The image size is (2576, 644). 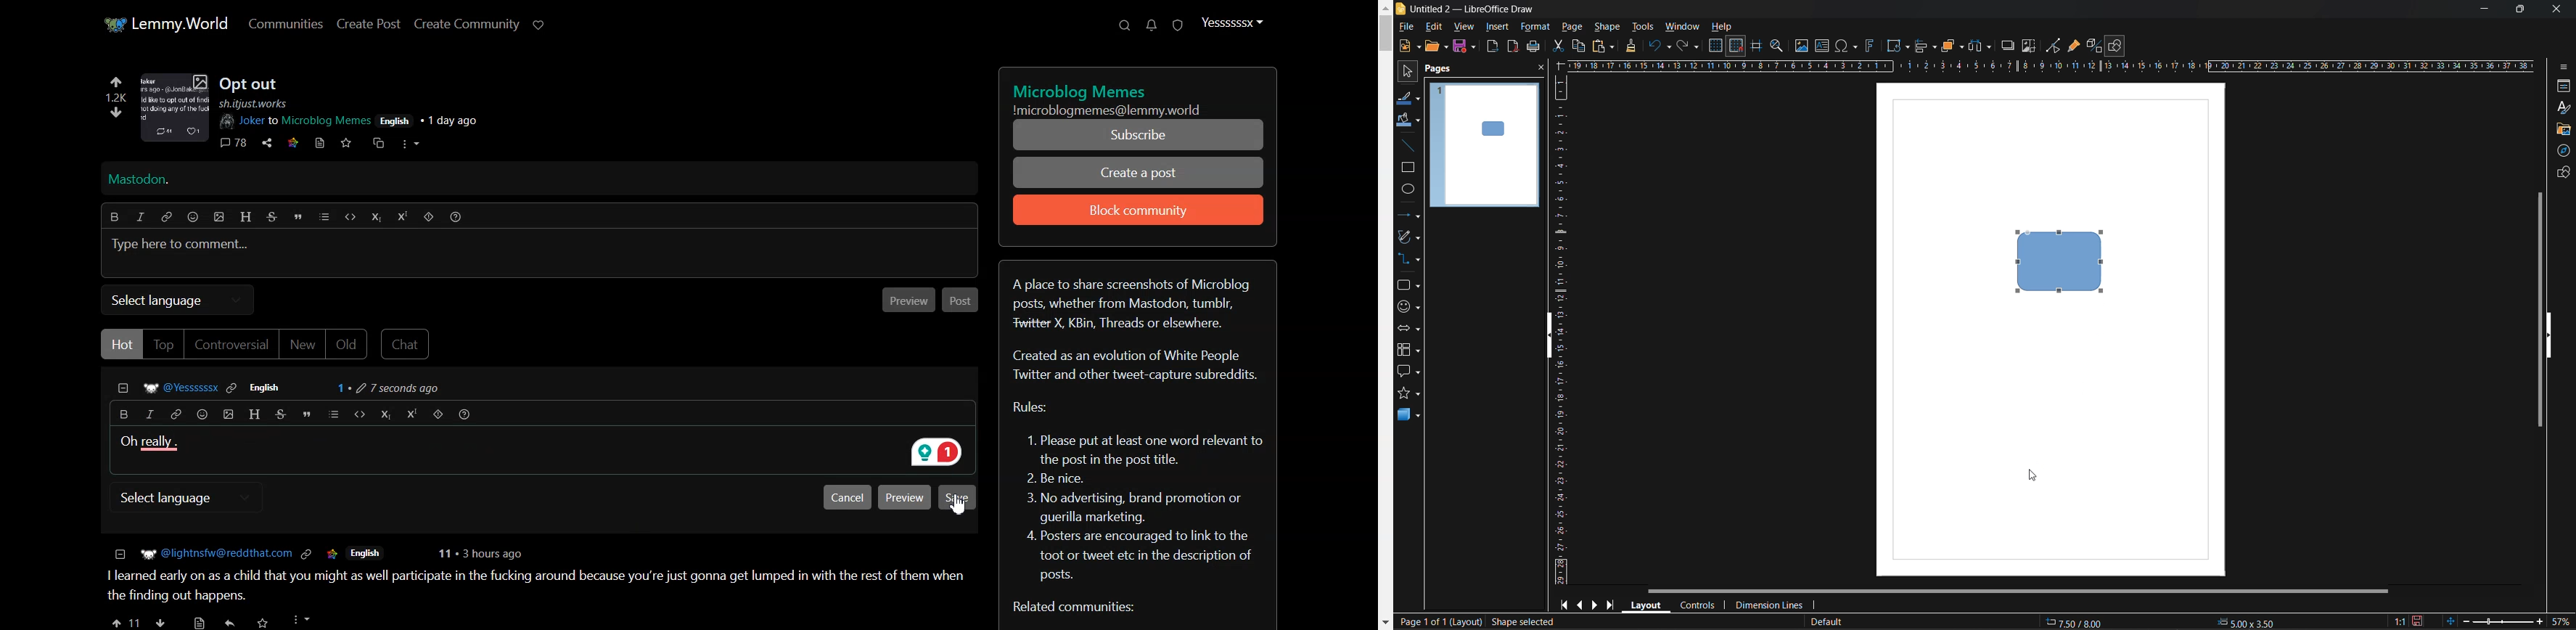 I want to click on save, so click(x=200, y=619).